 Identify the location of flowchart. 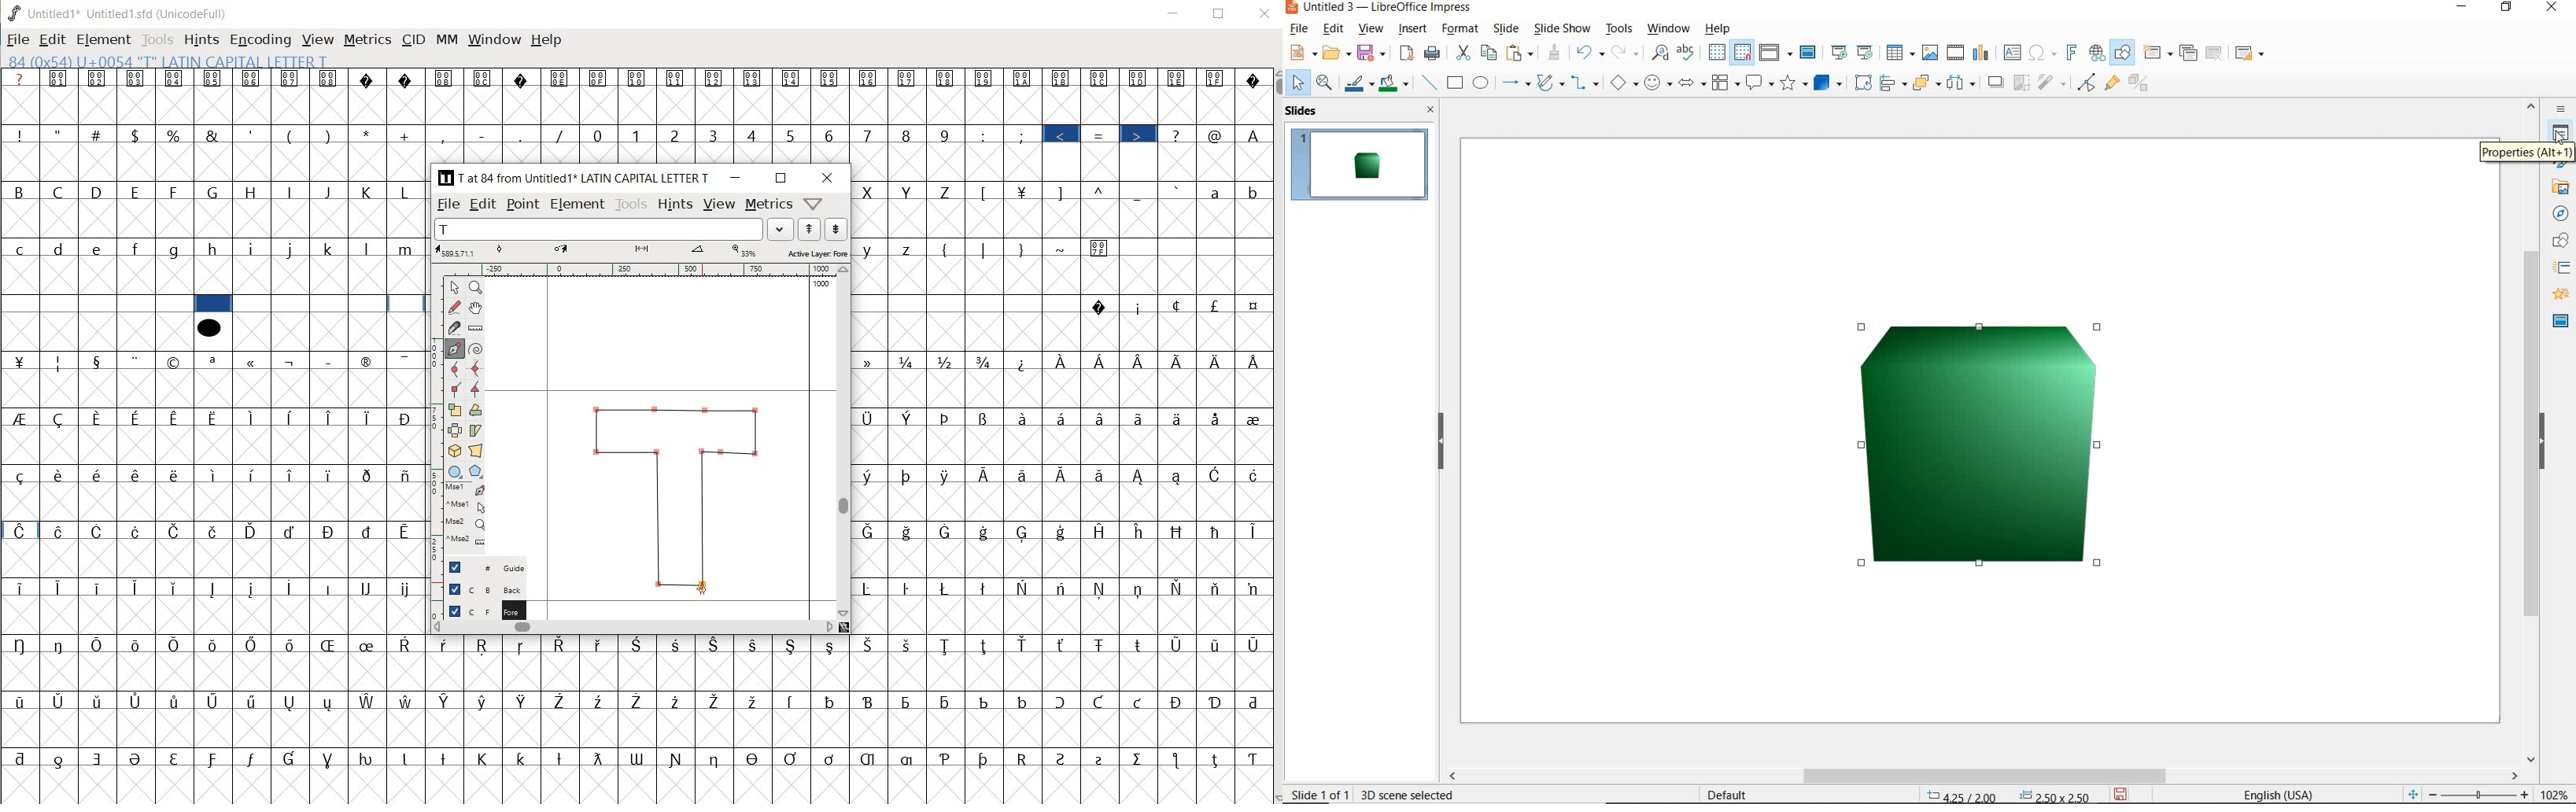
(1725, 82).